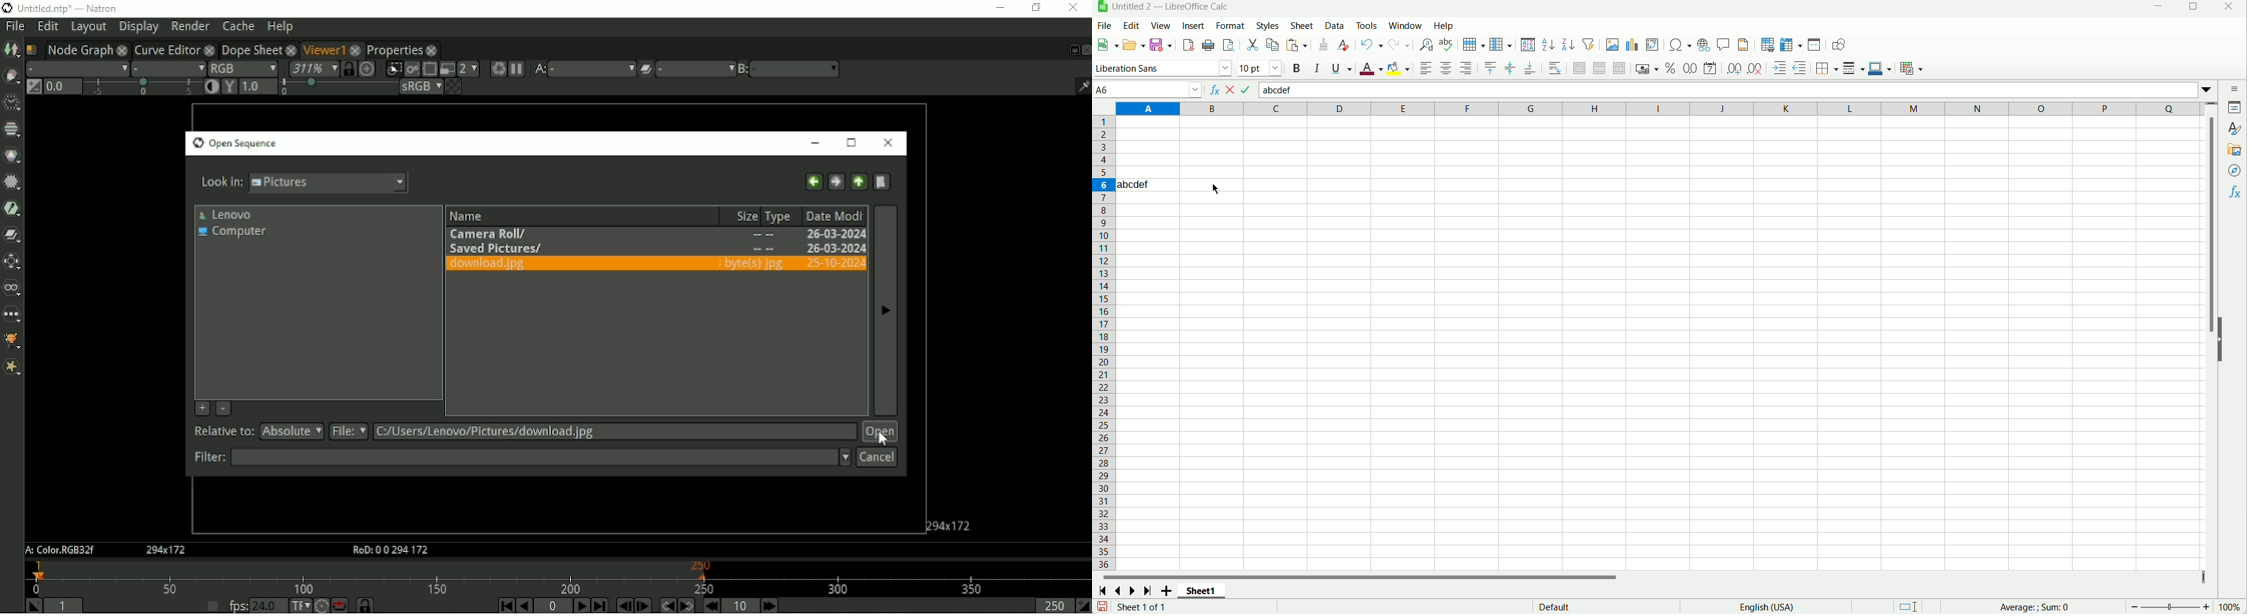  I want to click on Back, so click(813, 181).